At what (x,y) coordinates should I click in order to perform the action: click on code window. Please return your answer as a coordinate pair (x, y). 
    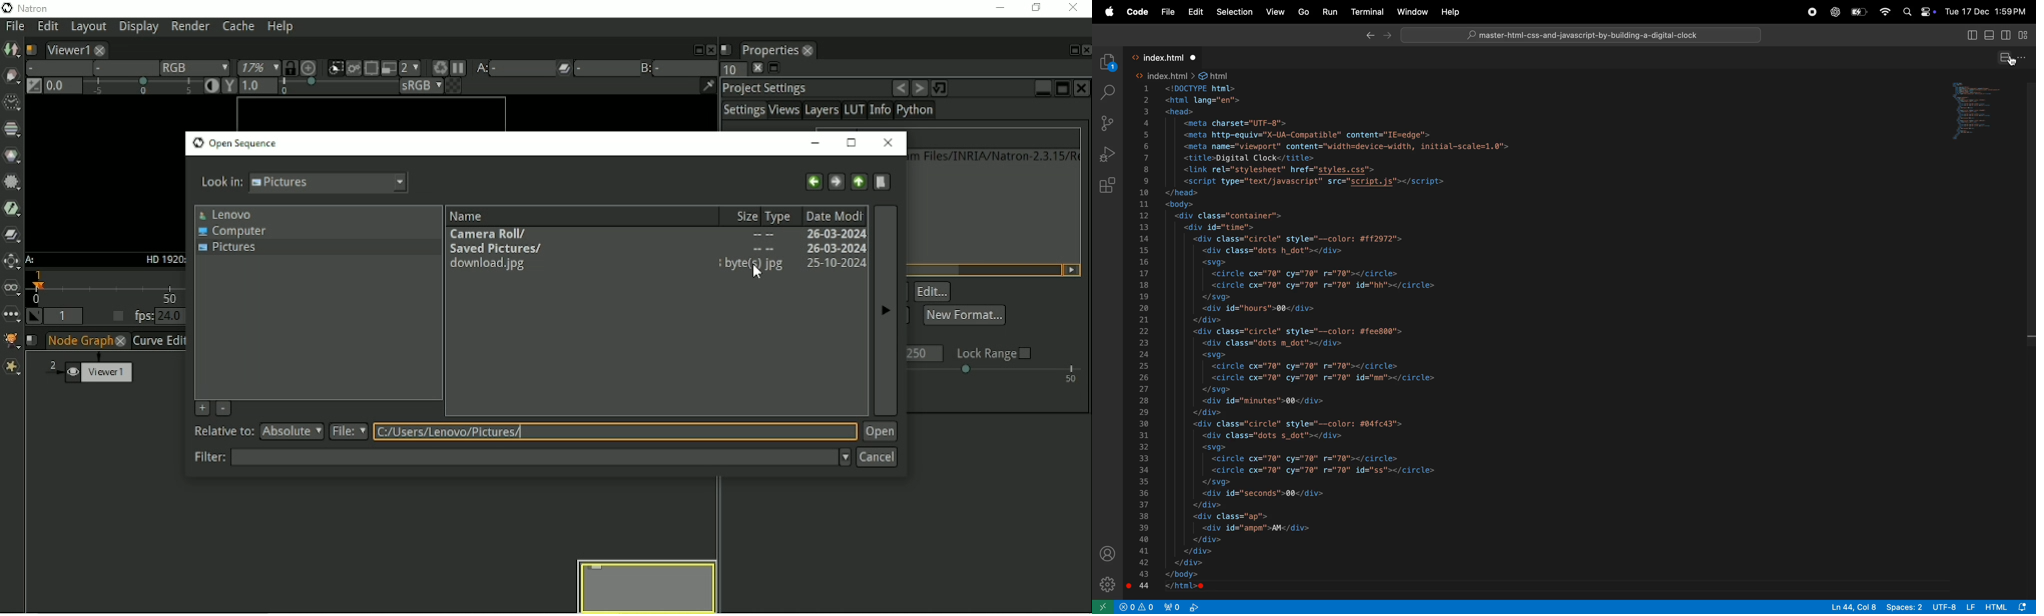
    Looking at the image, I should click on (1984, 110).